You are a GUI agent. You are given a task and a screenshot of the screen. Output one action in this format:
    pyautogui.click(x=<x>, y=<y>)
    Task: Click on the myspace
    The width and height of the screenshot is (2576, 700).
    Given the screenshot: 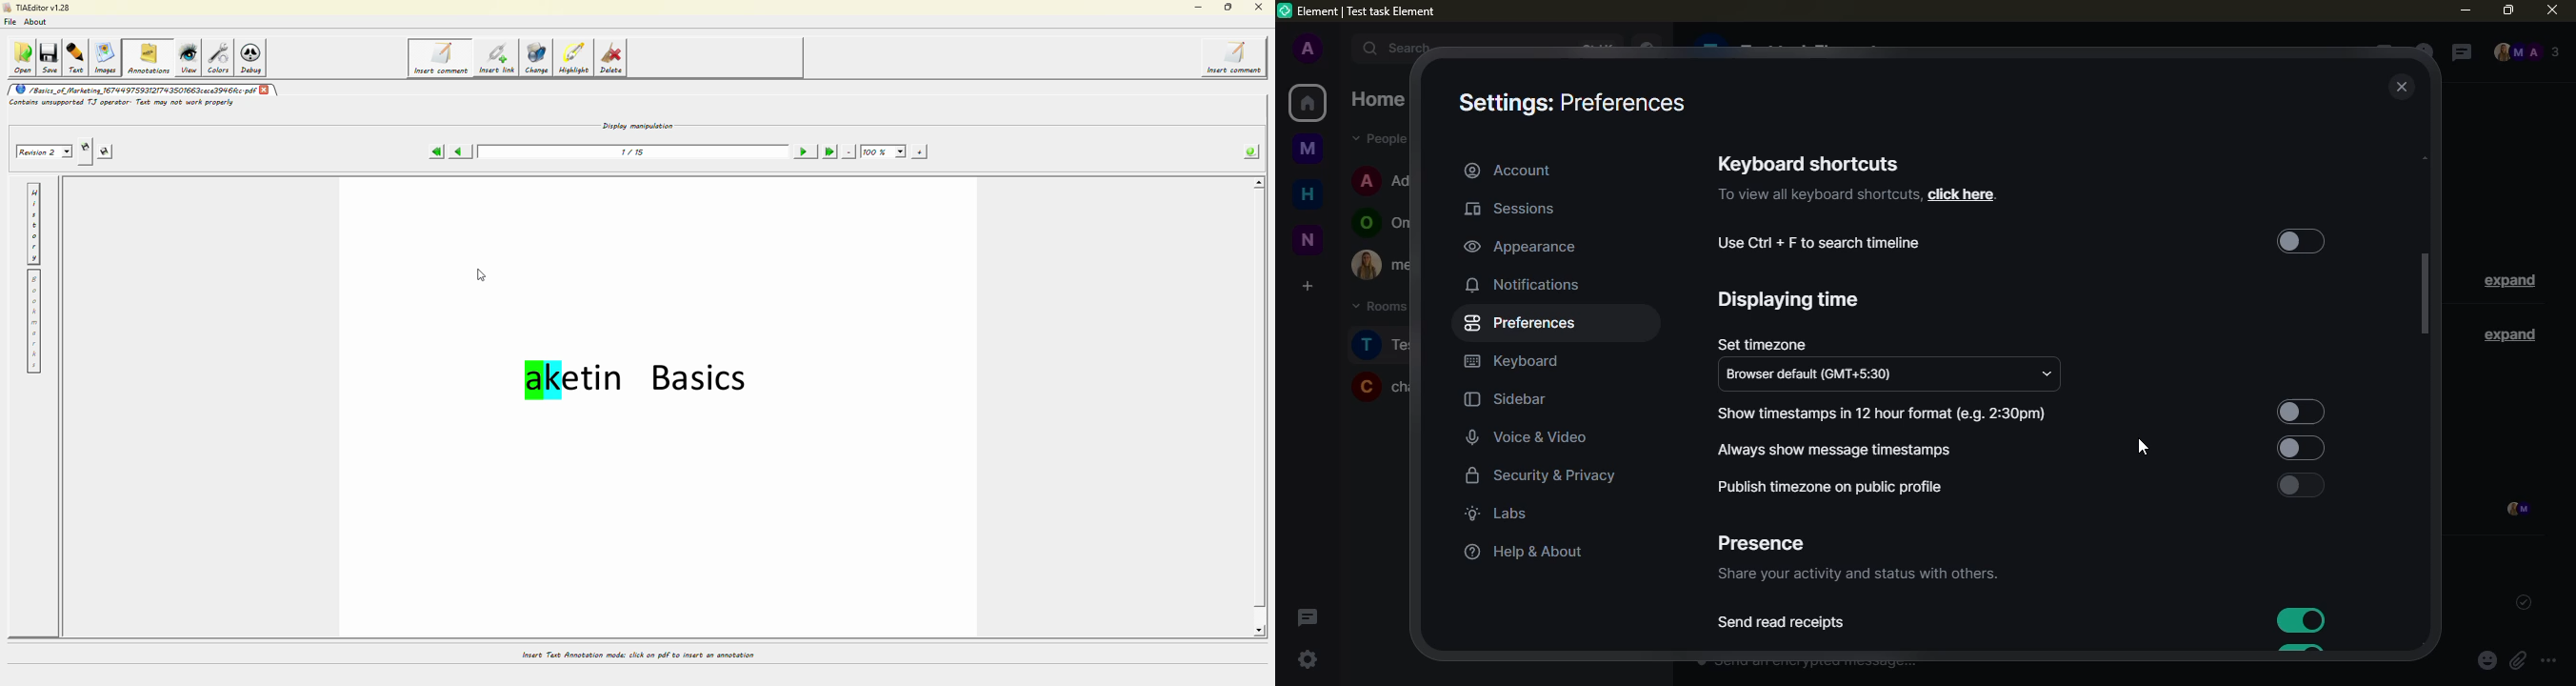 What is the action you would take?
    pyautogui.click(x=1308, y=147)
    